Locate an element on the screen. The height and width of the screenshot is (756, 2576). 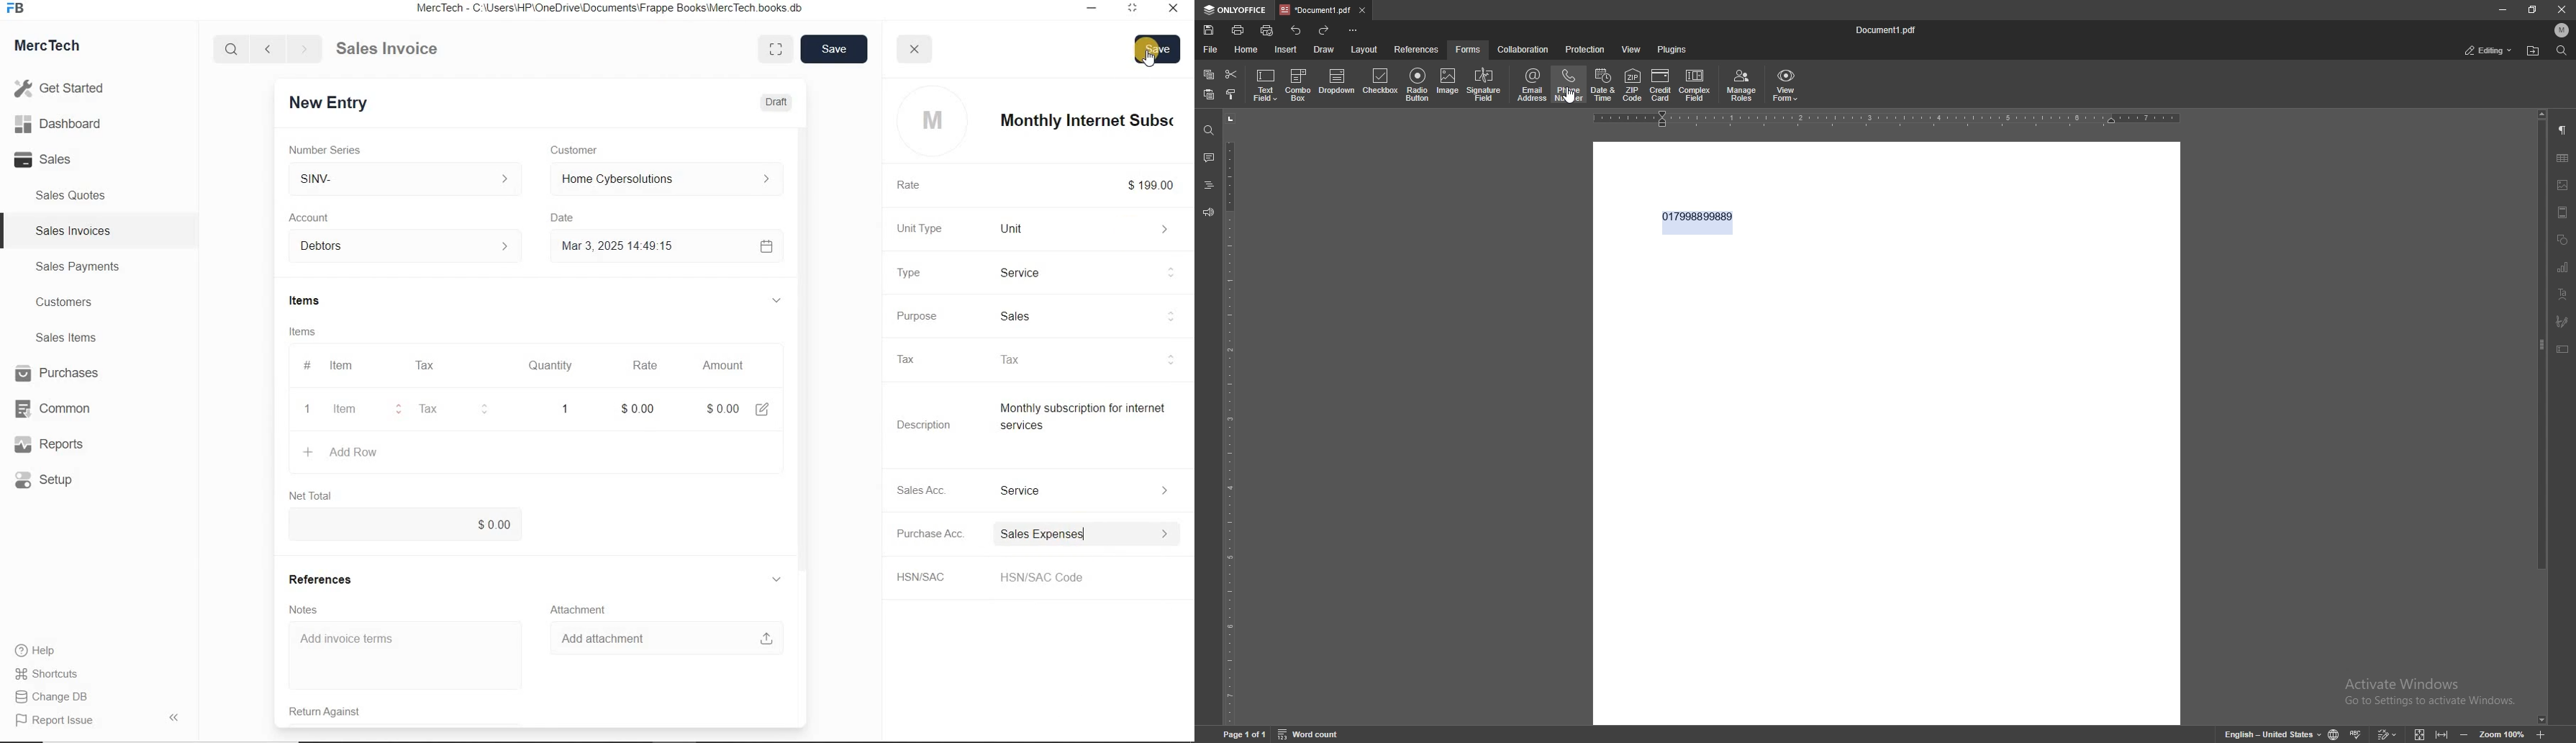
cut is located at coordinates (1231, 74).